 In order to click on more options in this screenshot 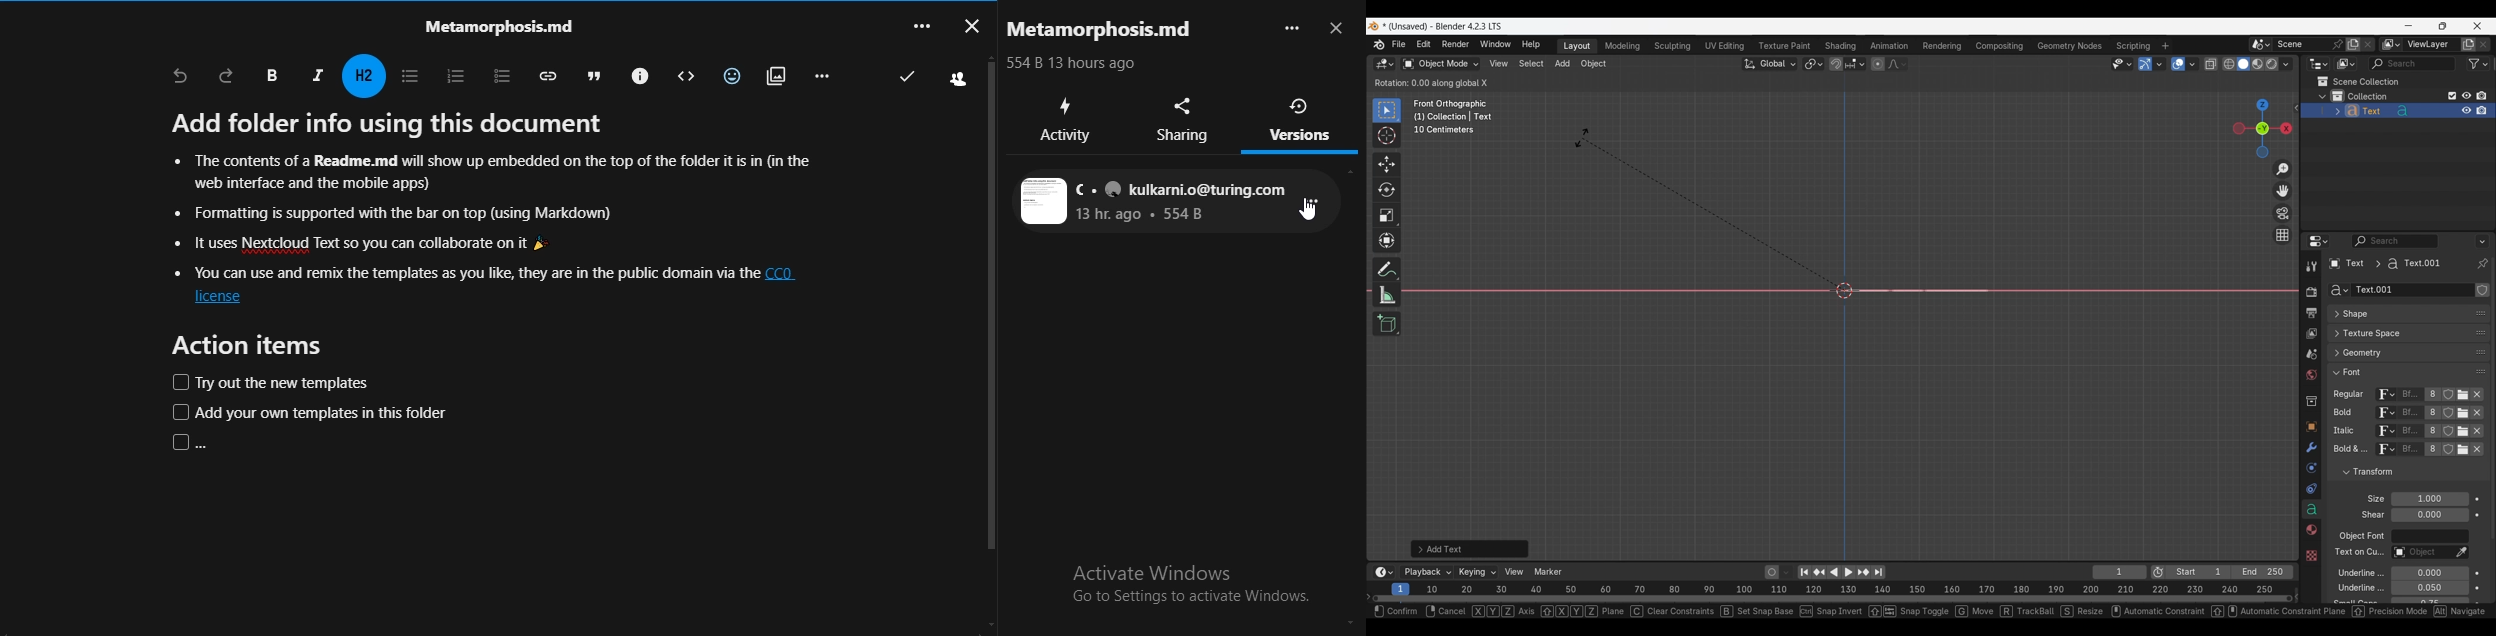, I will do `click(1291, 28)`.